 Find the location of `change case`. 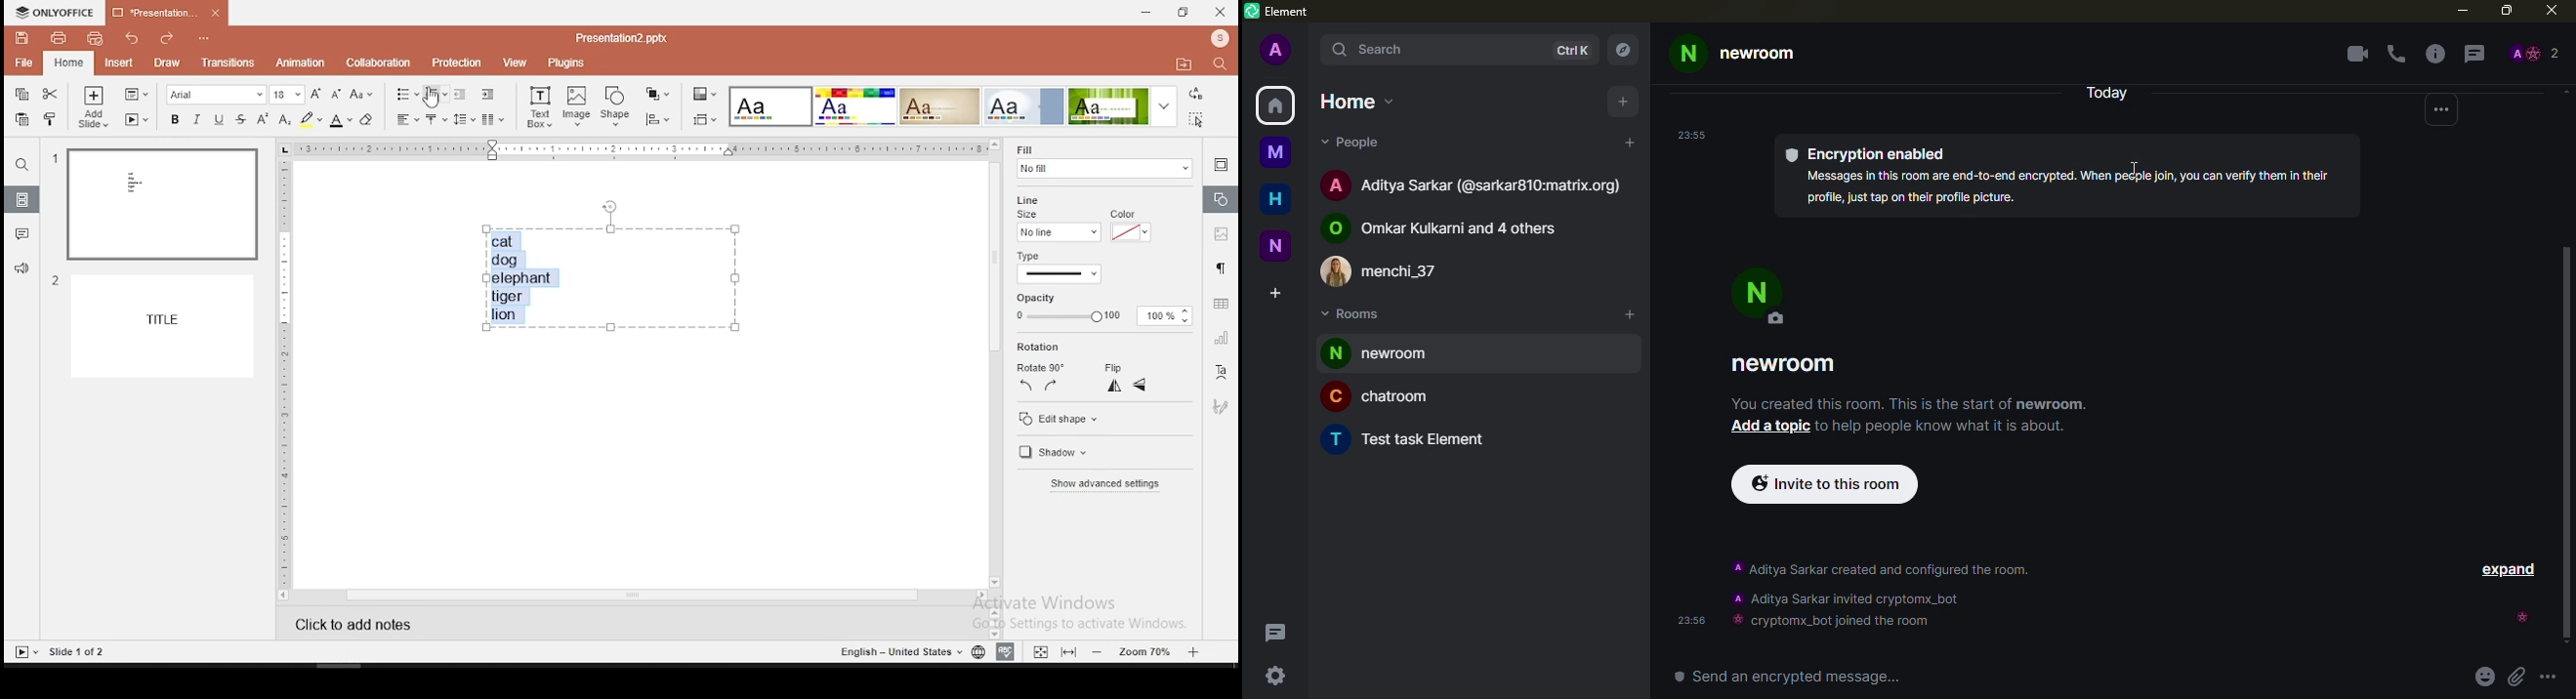

change case is located at coordinates (362, 94).